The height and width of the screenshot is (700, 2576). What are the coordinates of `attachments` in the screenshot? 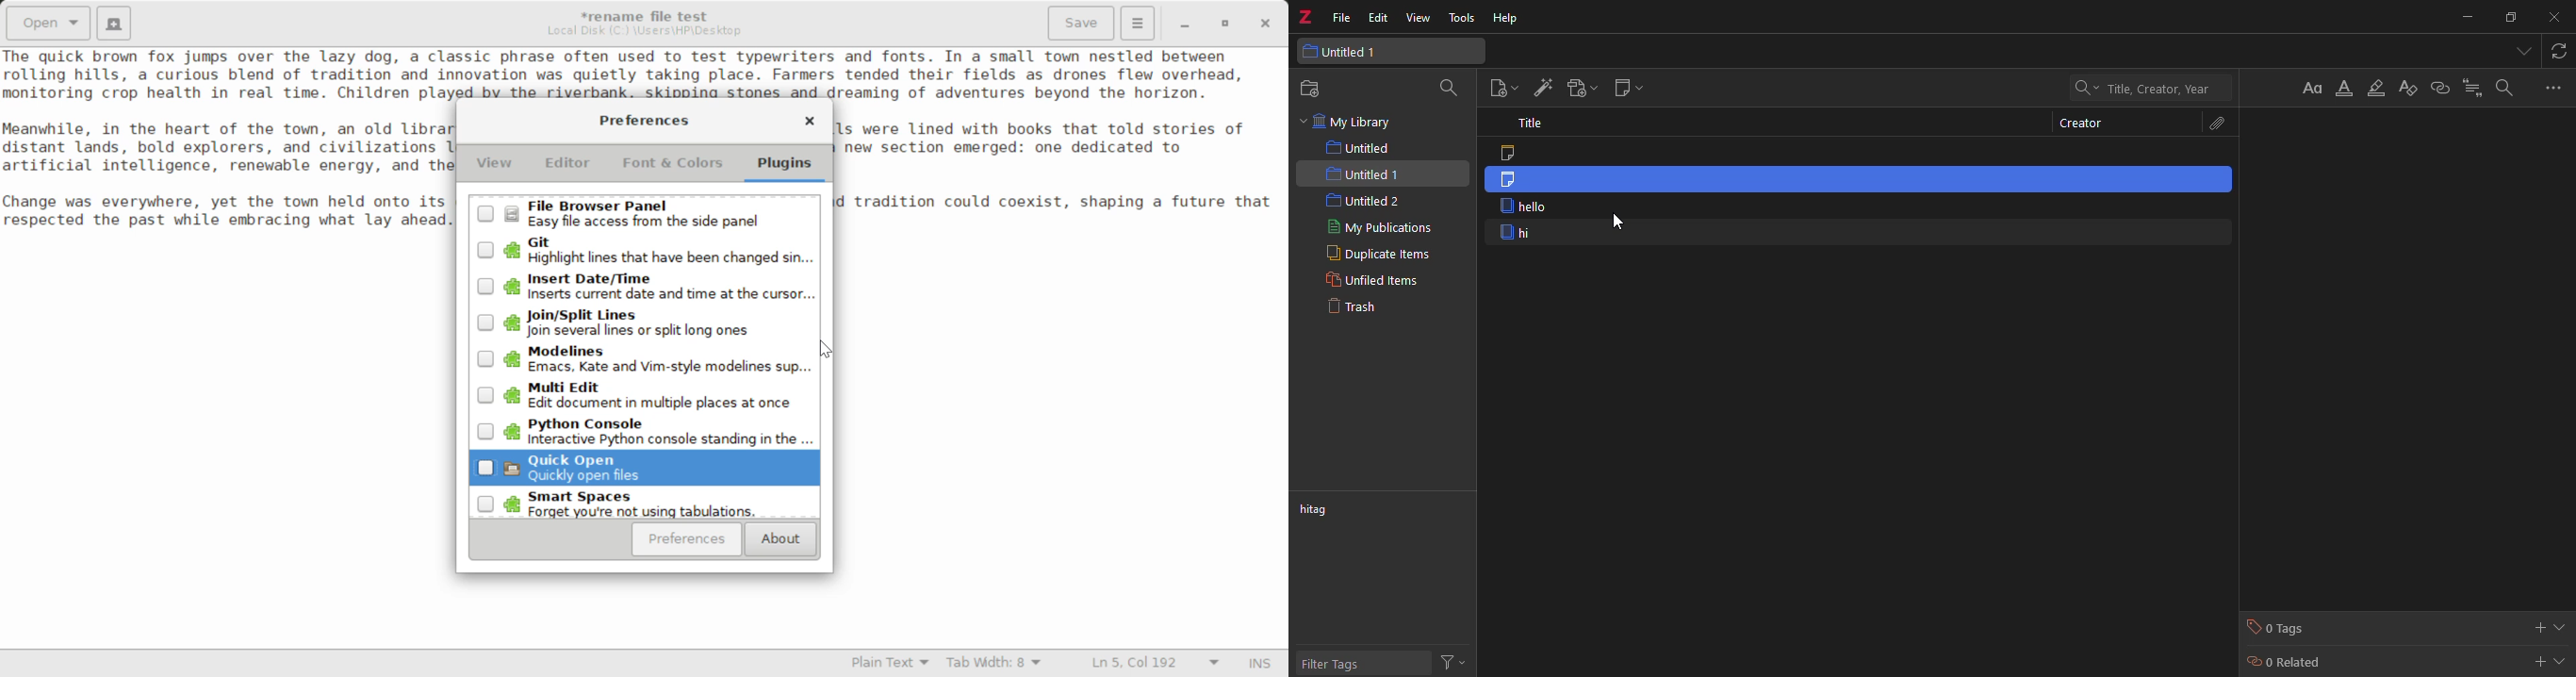 It's located at (2216, 123).